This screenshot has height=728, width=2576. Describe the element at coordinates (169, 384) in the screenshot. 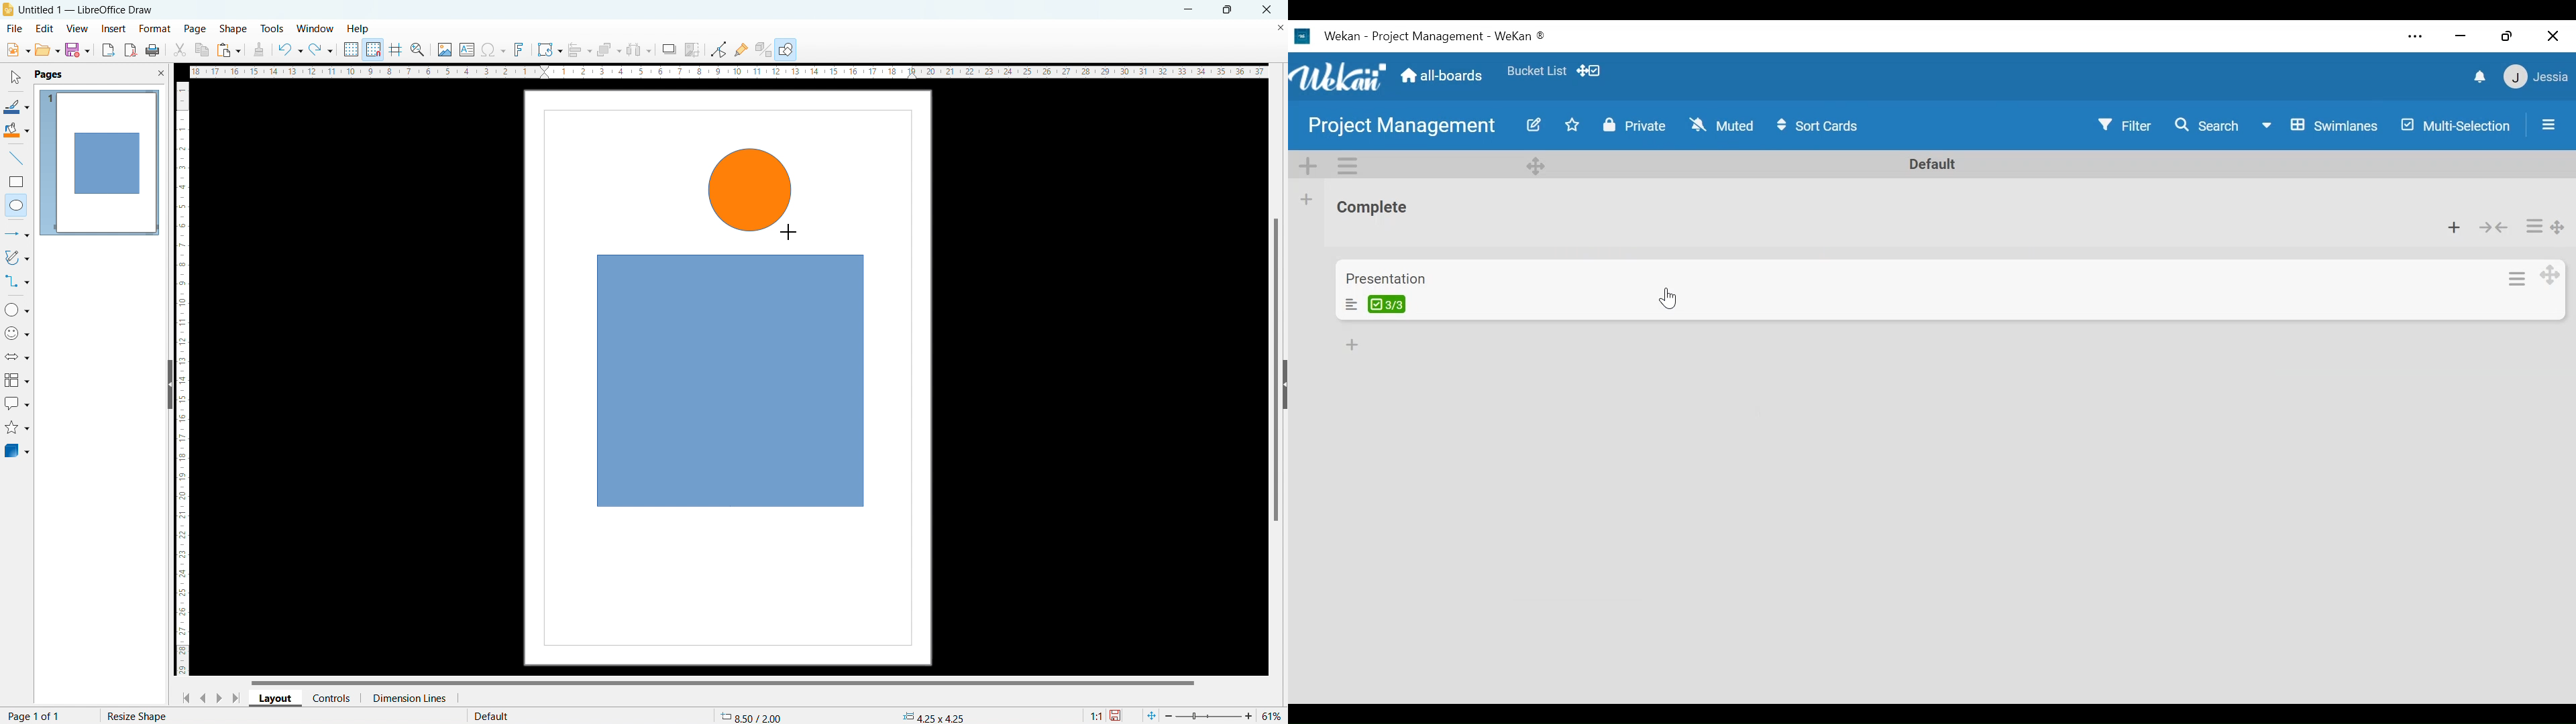

I see `hide pane` at that location.